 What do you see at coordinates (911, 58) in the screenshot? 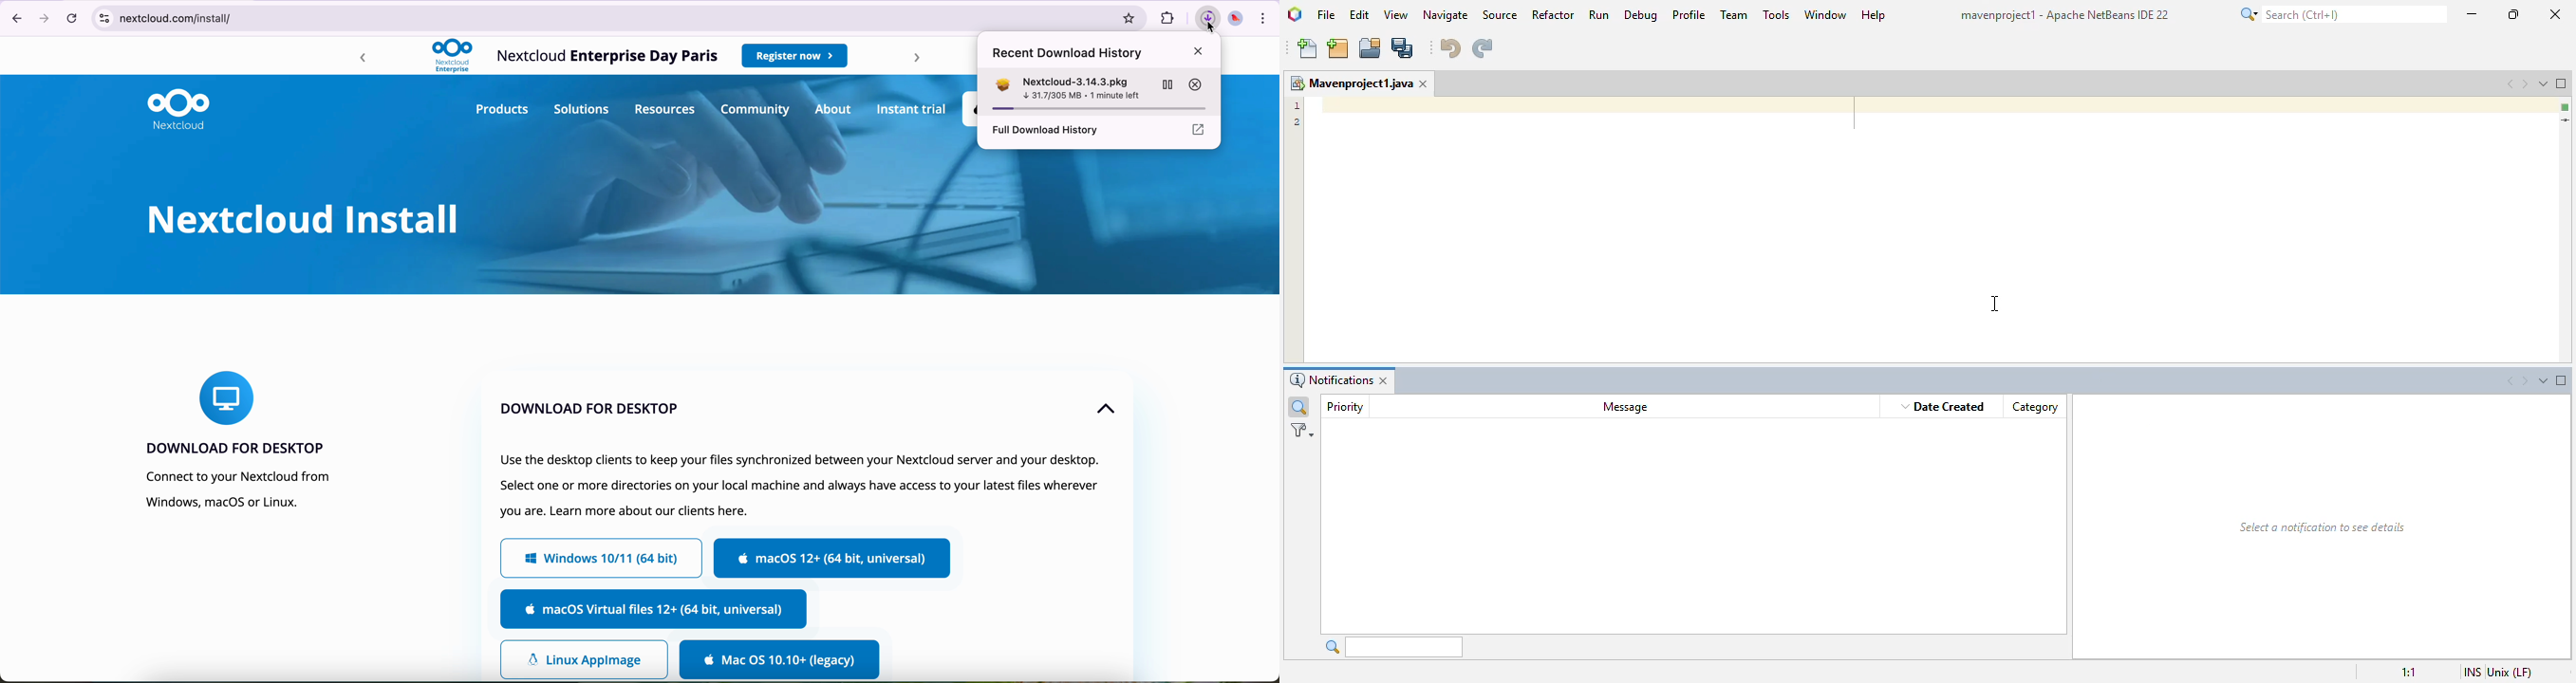
I see `forward` at bounding box center [911, 58].